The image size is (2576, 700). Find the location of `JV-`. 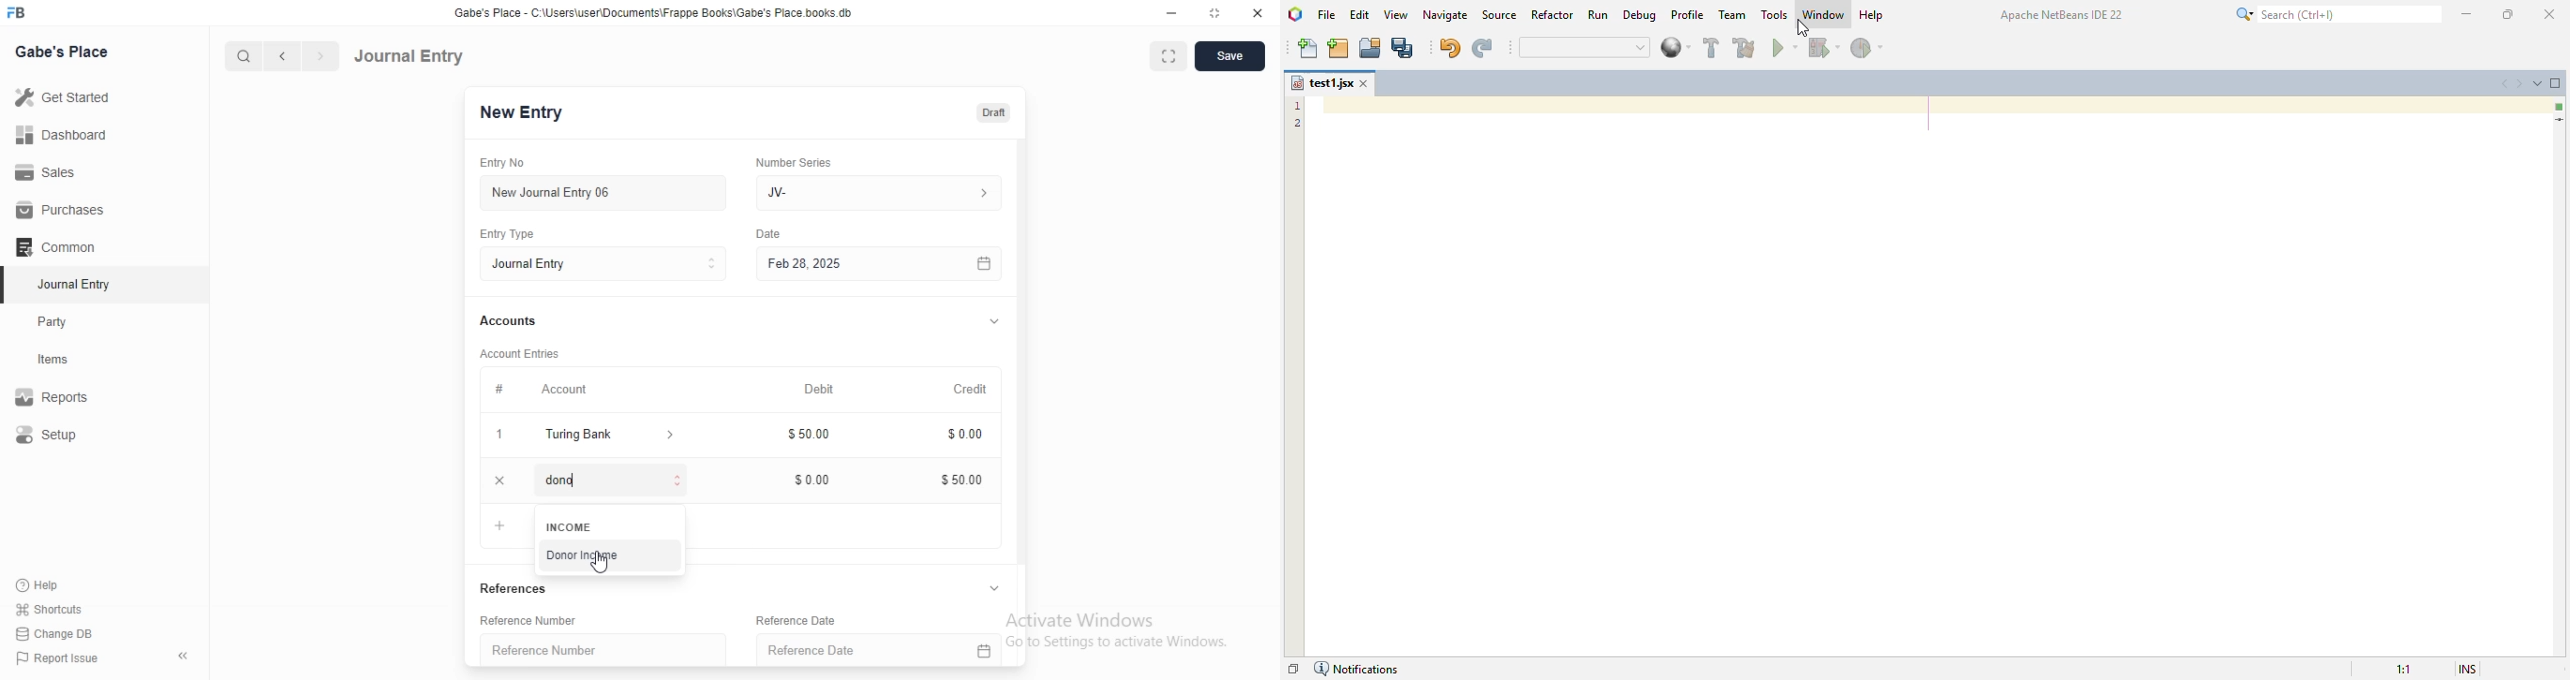

JV- is located at coordinates (878, 190).